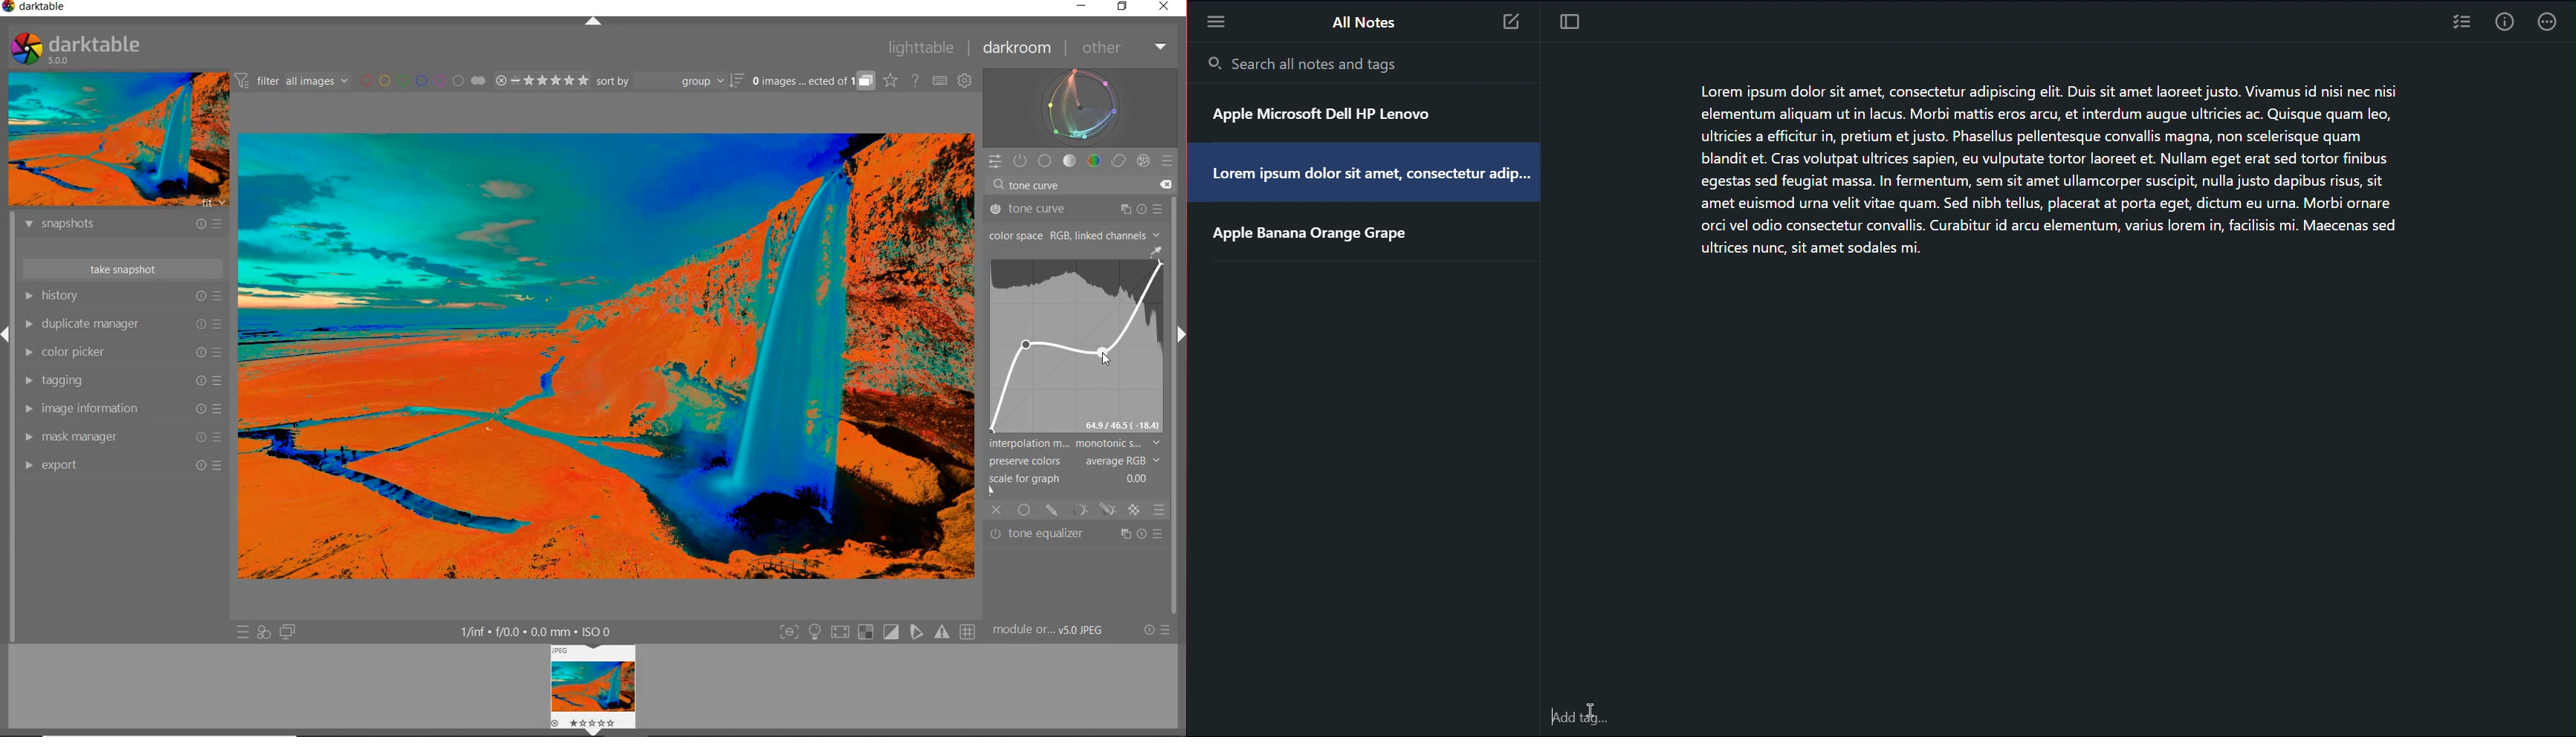  What do you see at coordinates (995, 162) in the screenshot?
I see `QUICK ACCESS PANEL` at bounding box center [995, 162].